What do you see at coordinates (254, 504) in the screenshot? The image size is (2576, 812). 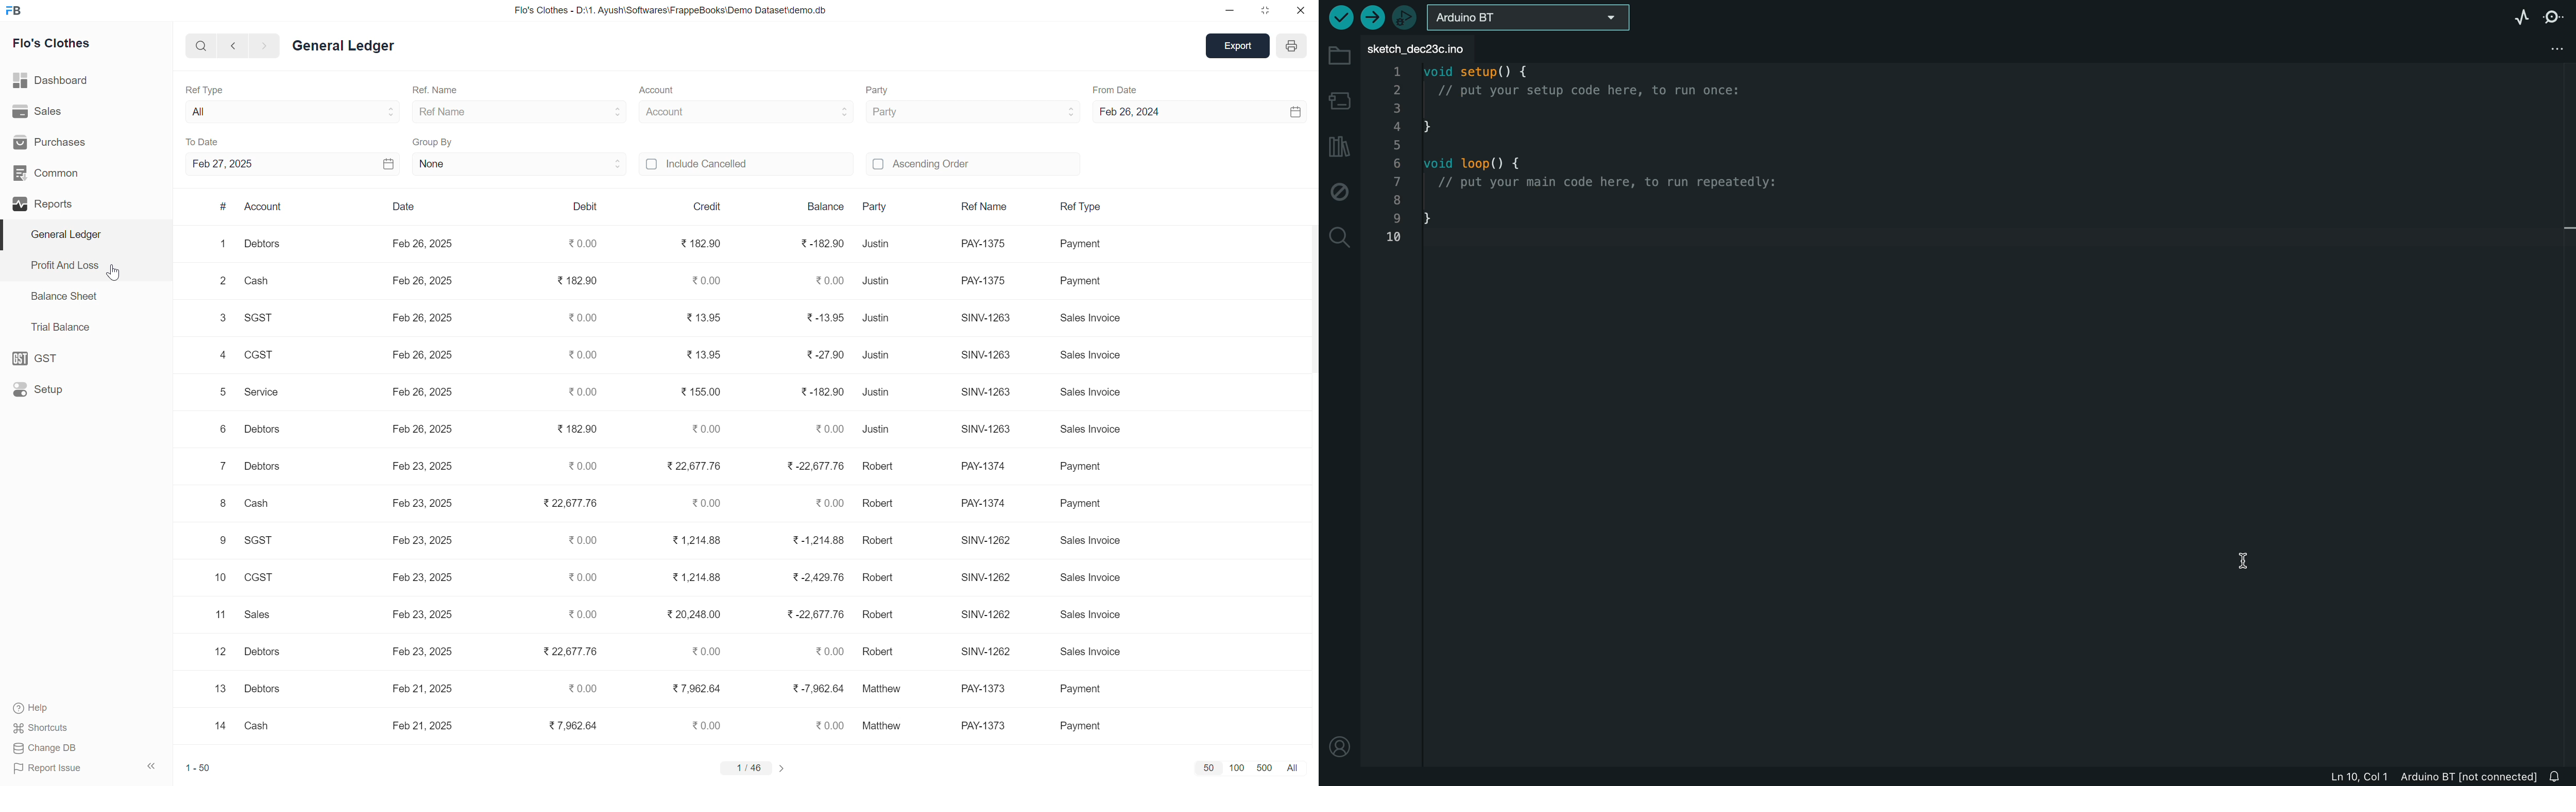 I see `Cash` at bounding box center [254, 504].